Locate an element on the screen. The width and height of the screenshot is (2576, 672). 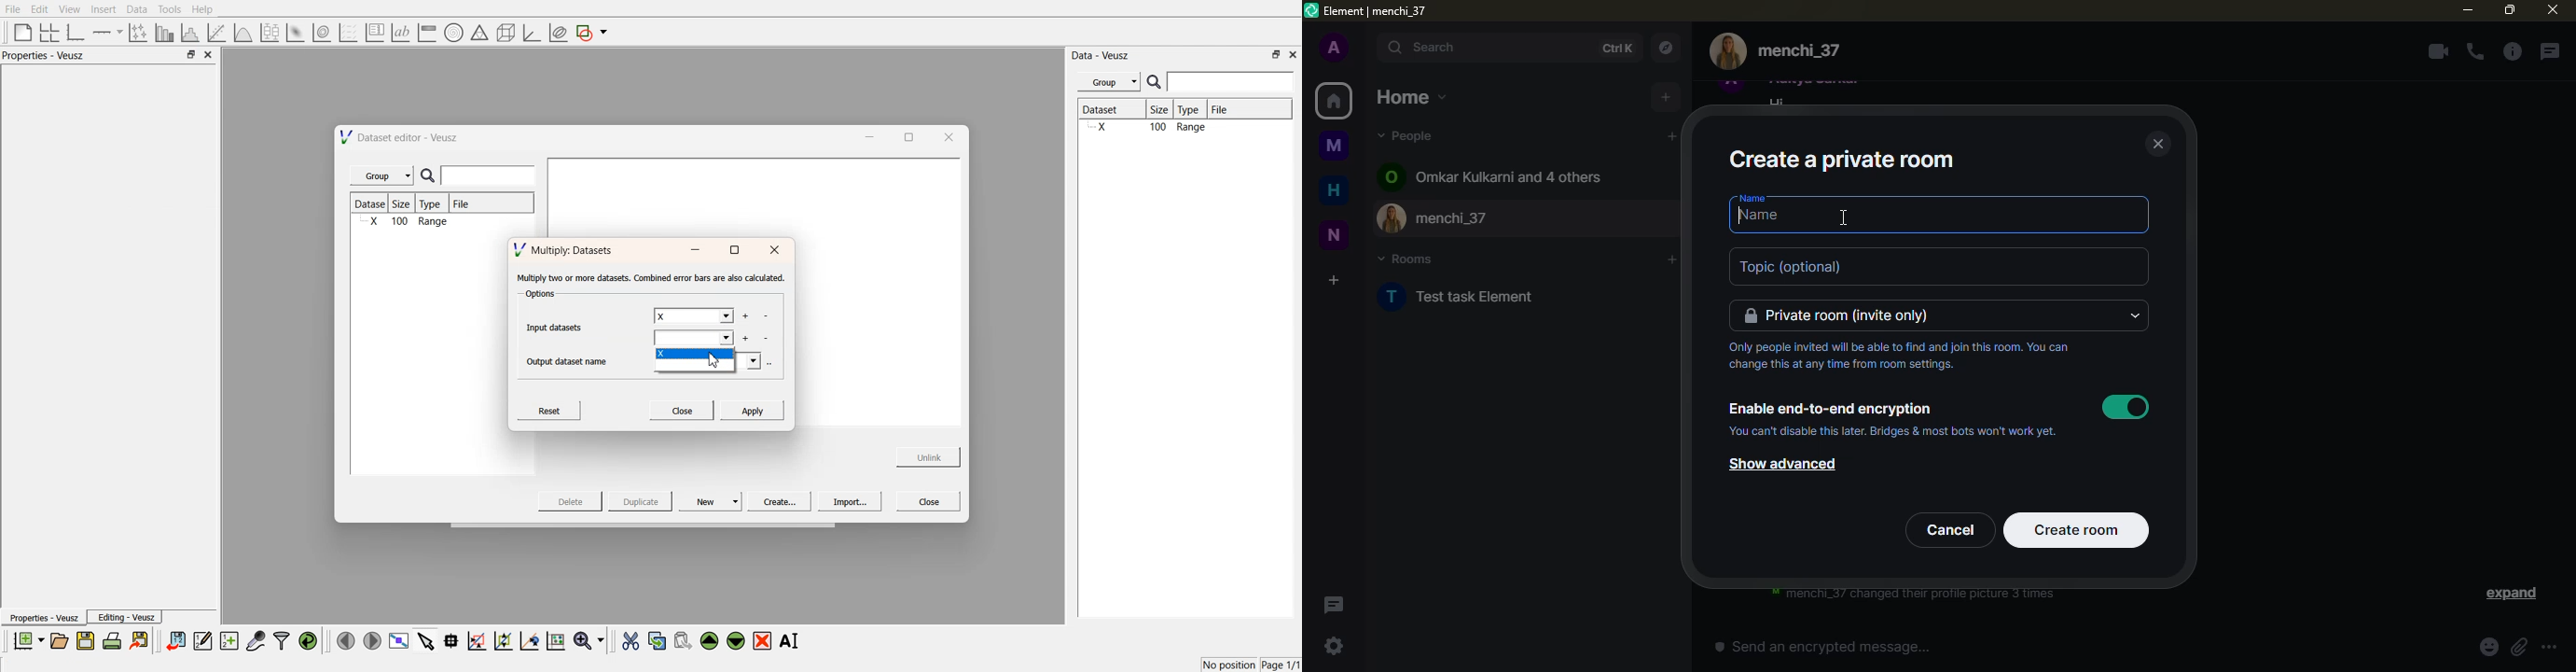
Element | menchi_37 is located at coordinates (1376, 11).